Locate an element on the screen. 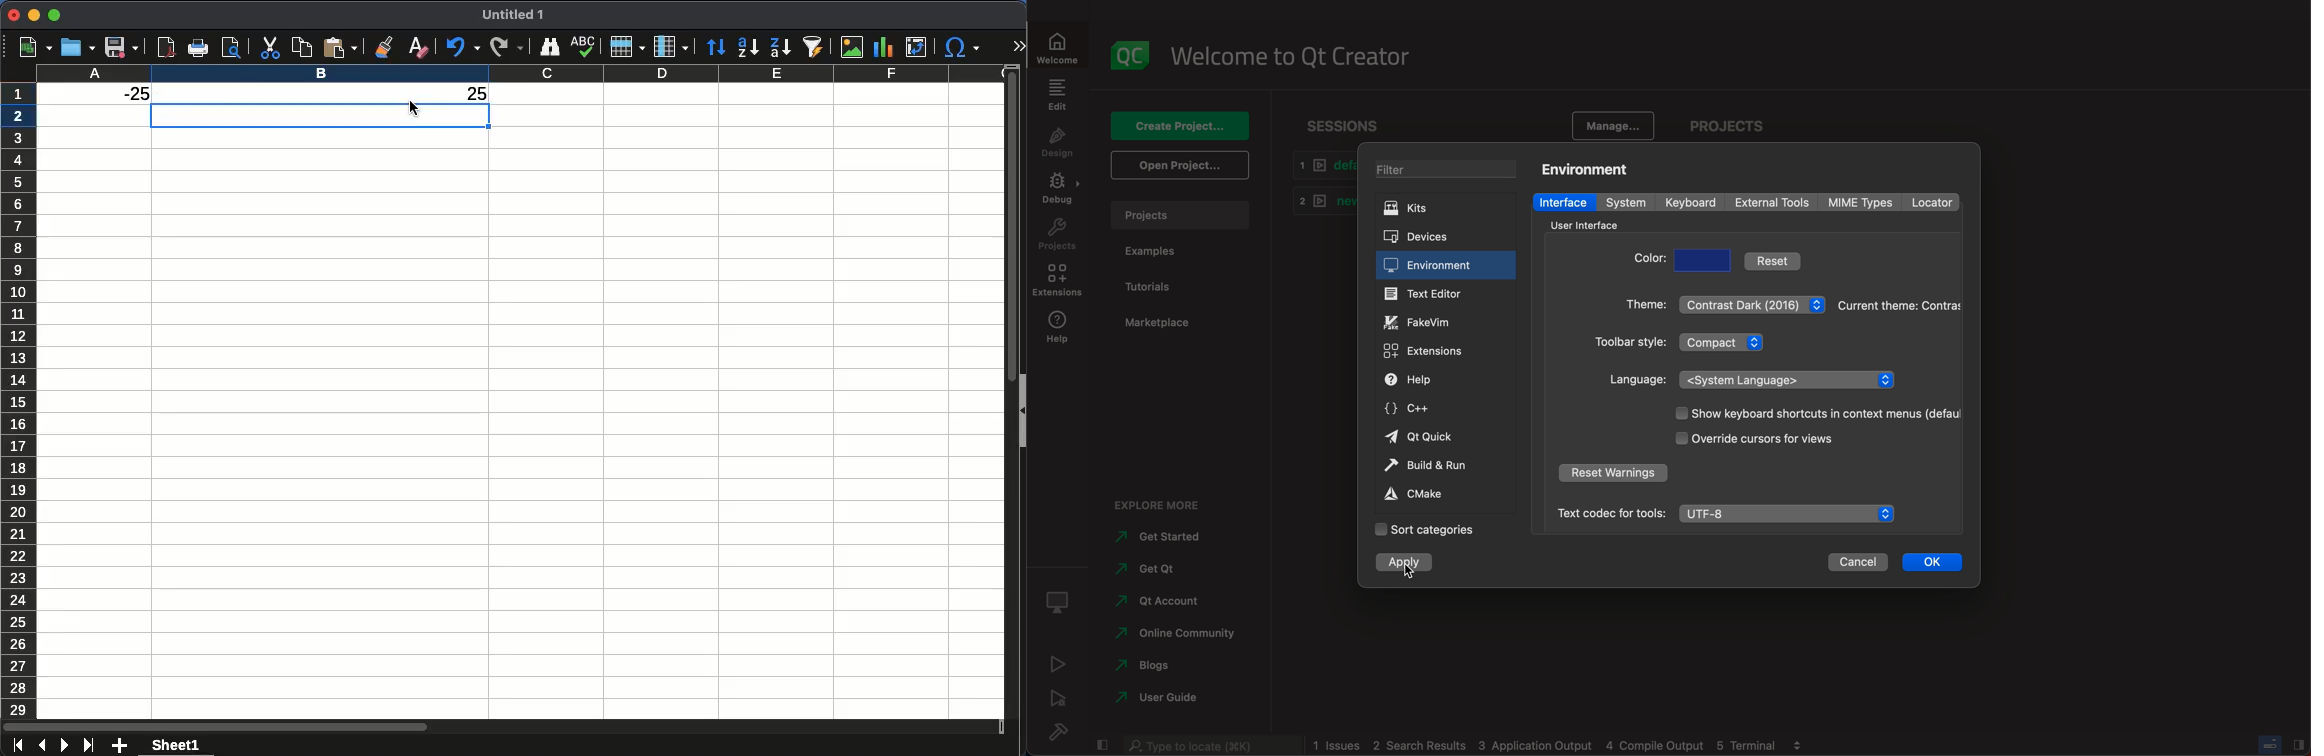 This screenshot has width=2324, height=756. column is located at coordinates (519, 73).